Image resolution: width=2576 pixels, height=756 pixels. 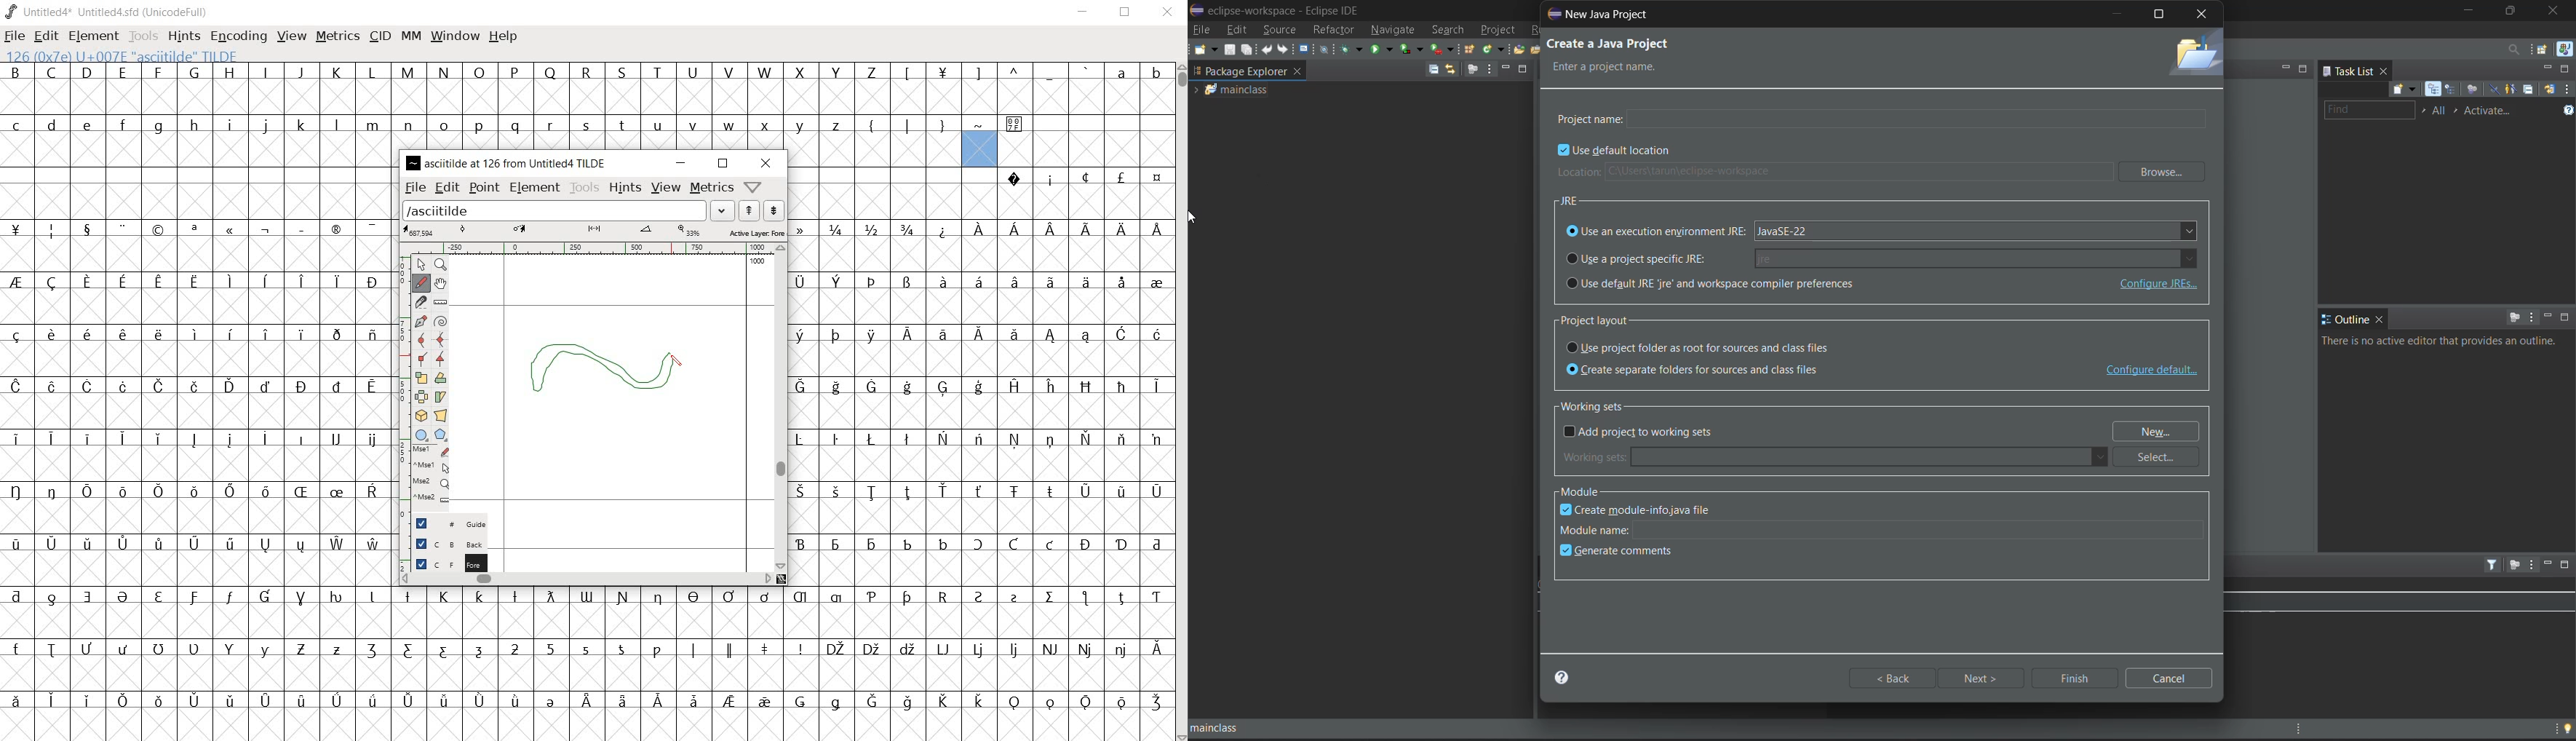 What do you see at coordinates (93, 36) in the screenshot?
I see `ELEMENT` at bounding box center [93, 36].